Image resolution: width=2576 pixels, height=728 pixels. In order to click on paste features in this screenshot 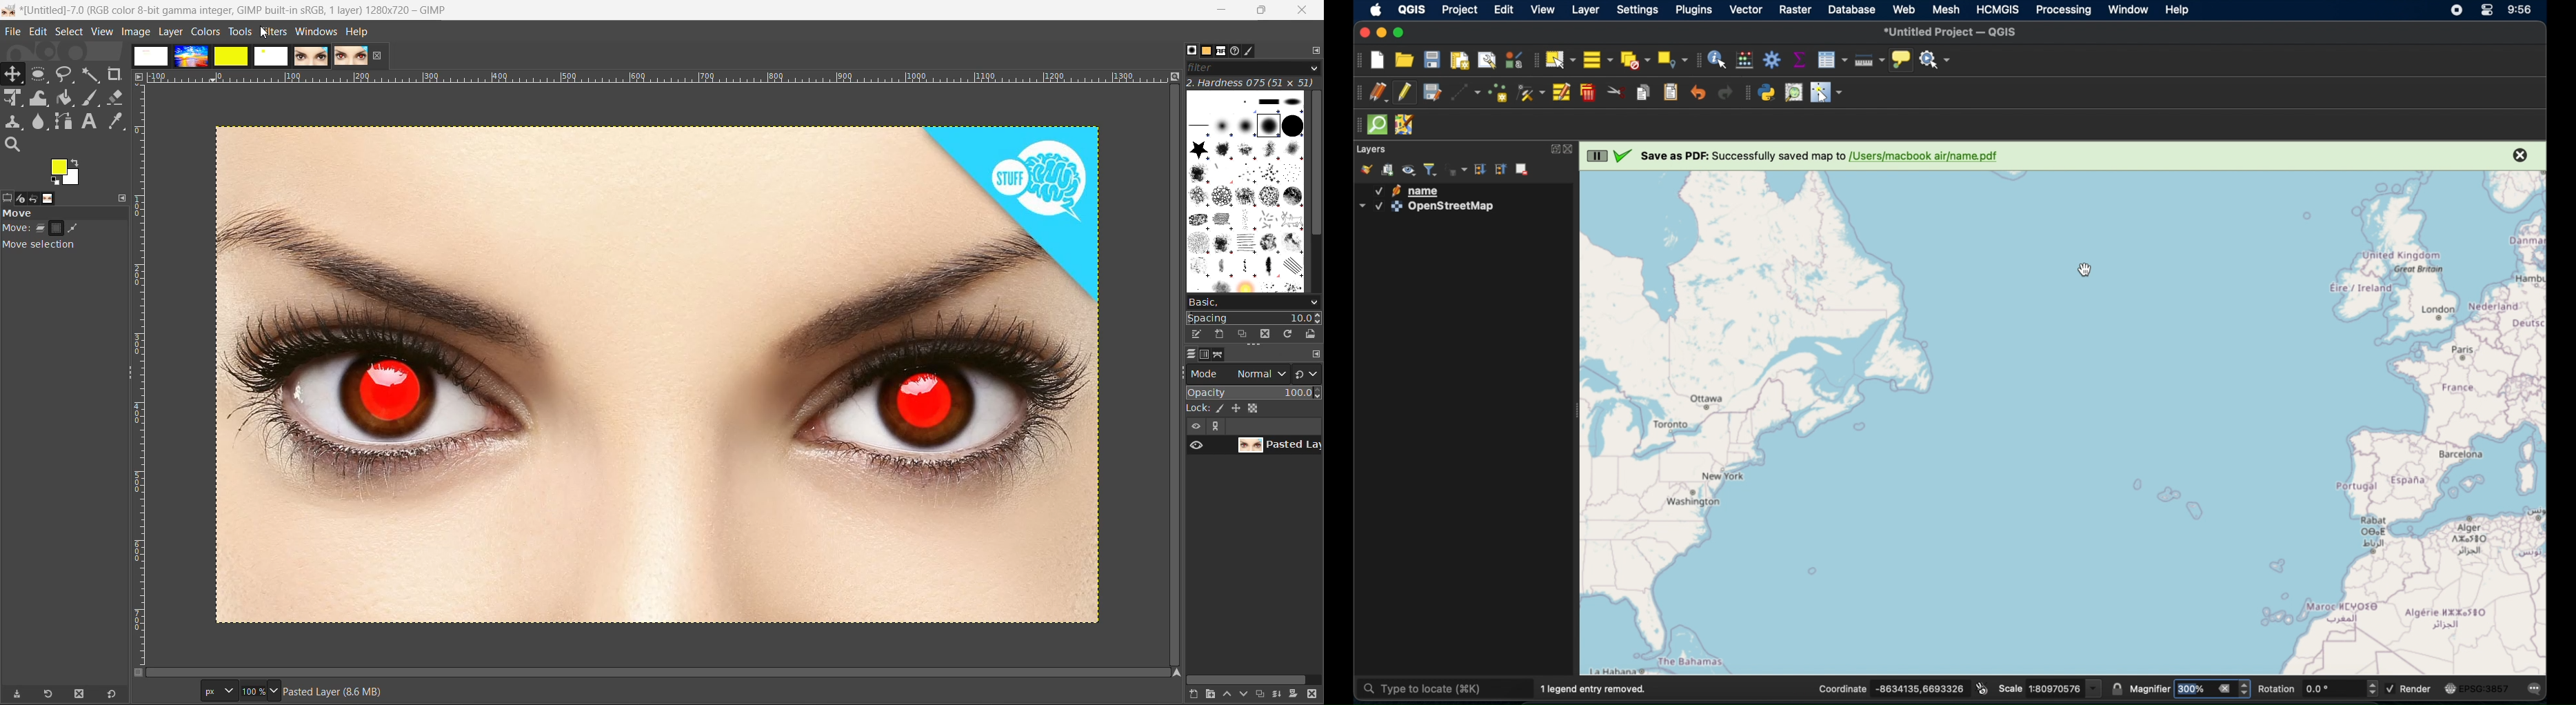, I will do `click(1672, 93)`.